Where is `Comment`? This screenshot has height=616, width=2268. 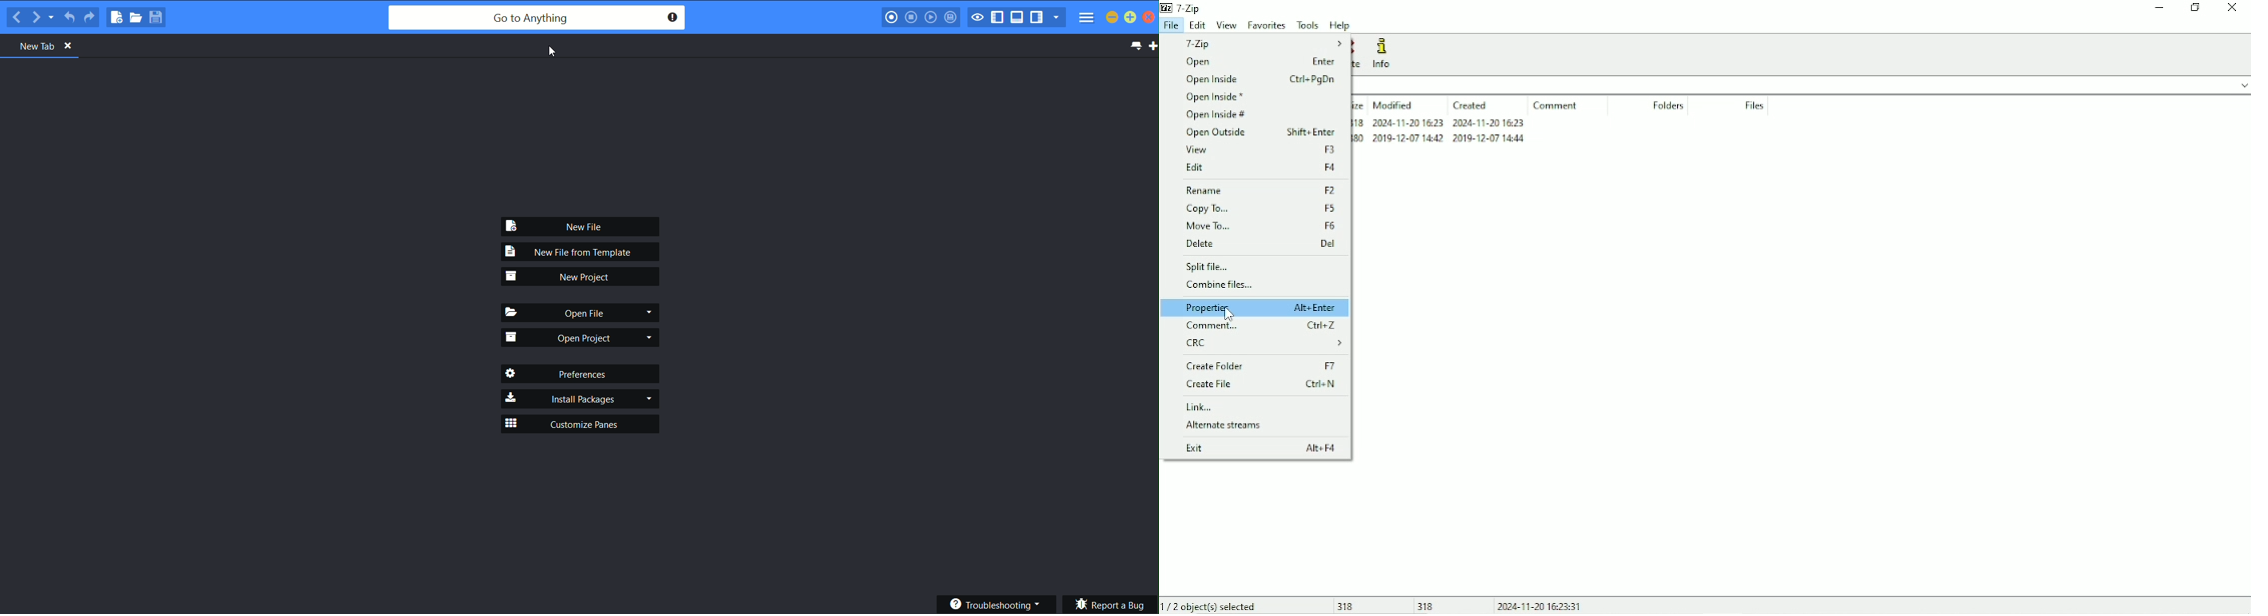 Comment is located at coordinates (1261, 325).